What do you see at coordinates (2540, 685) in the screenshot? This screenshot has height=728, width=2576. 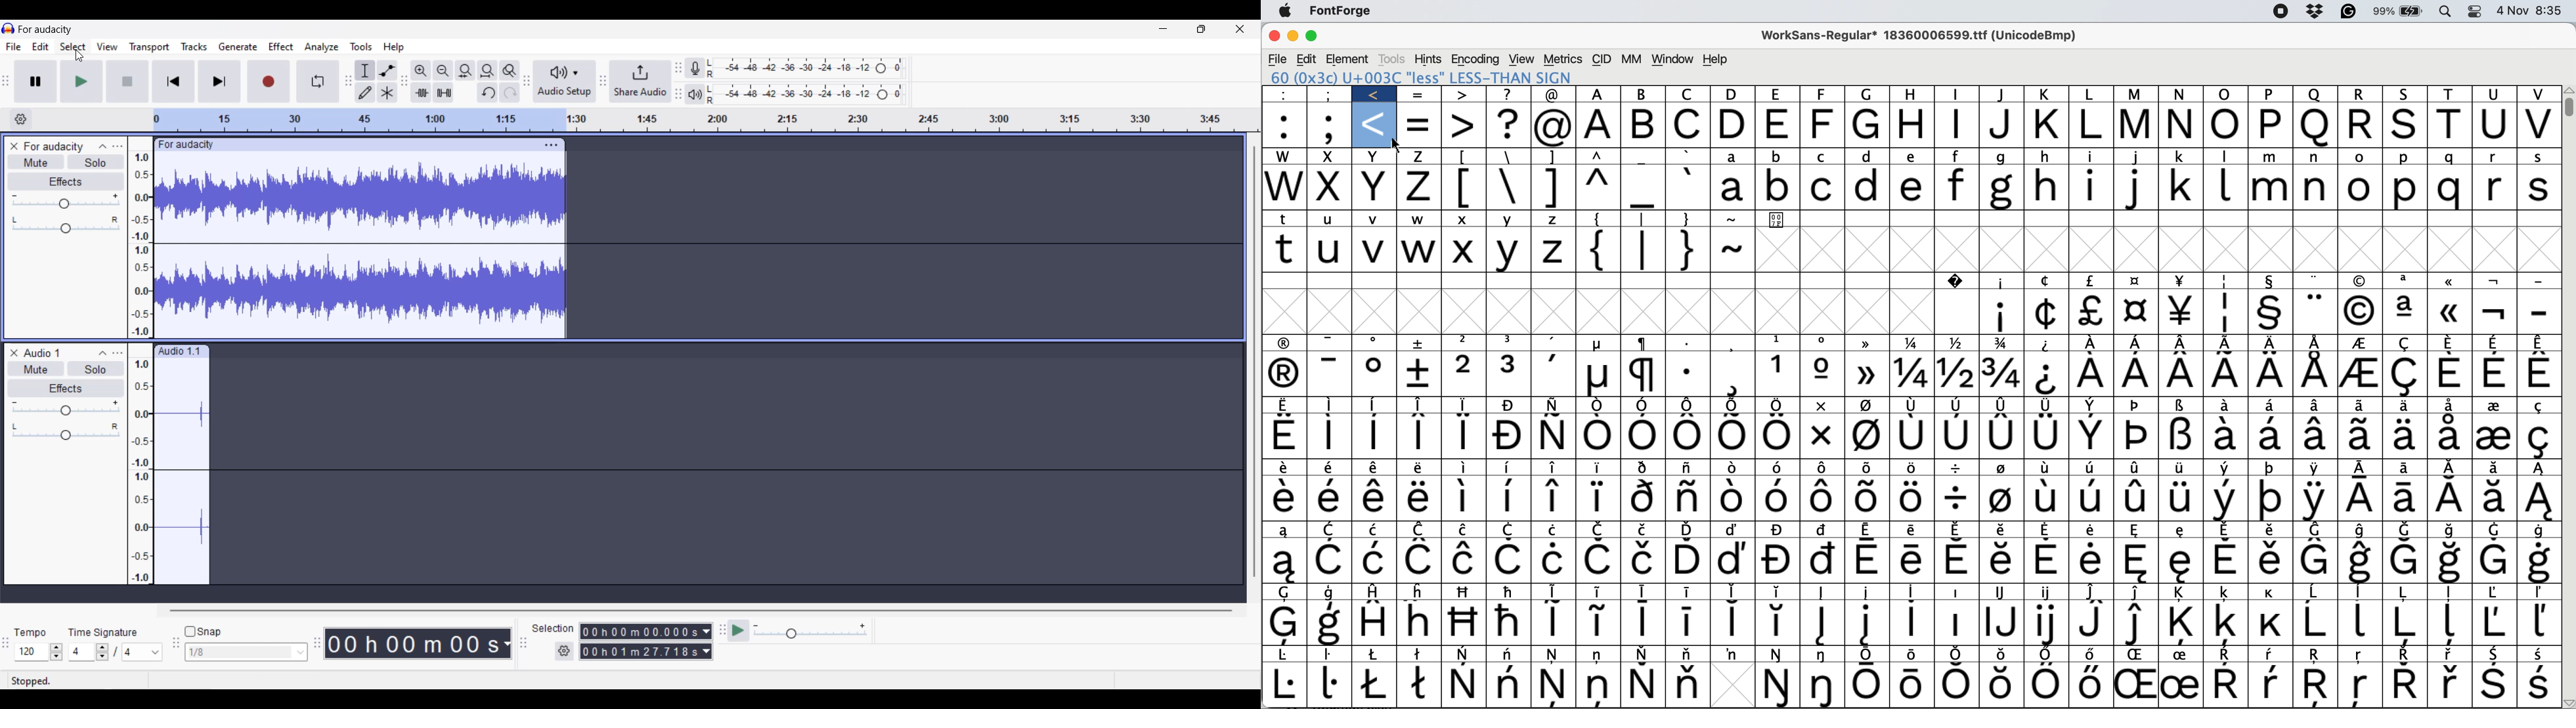 I see `Symbol` at bounding box center [2540, 685].